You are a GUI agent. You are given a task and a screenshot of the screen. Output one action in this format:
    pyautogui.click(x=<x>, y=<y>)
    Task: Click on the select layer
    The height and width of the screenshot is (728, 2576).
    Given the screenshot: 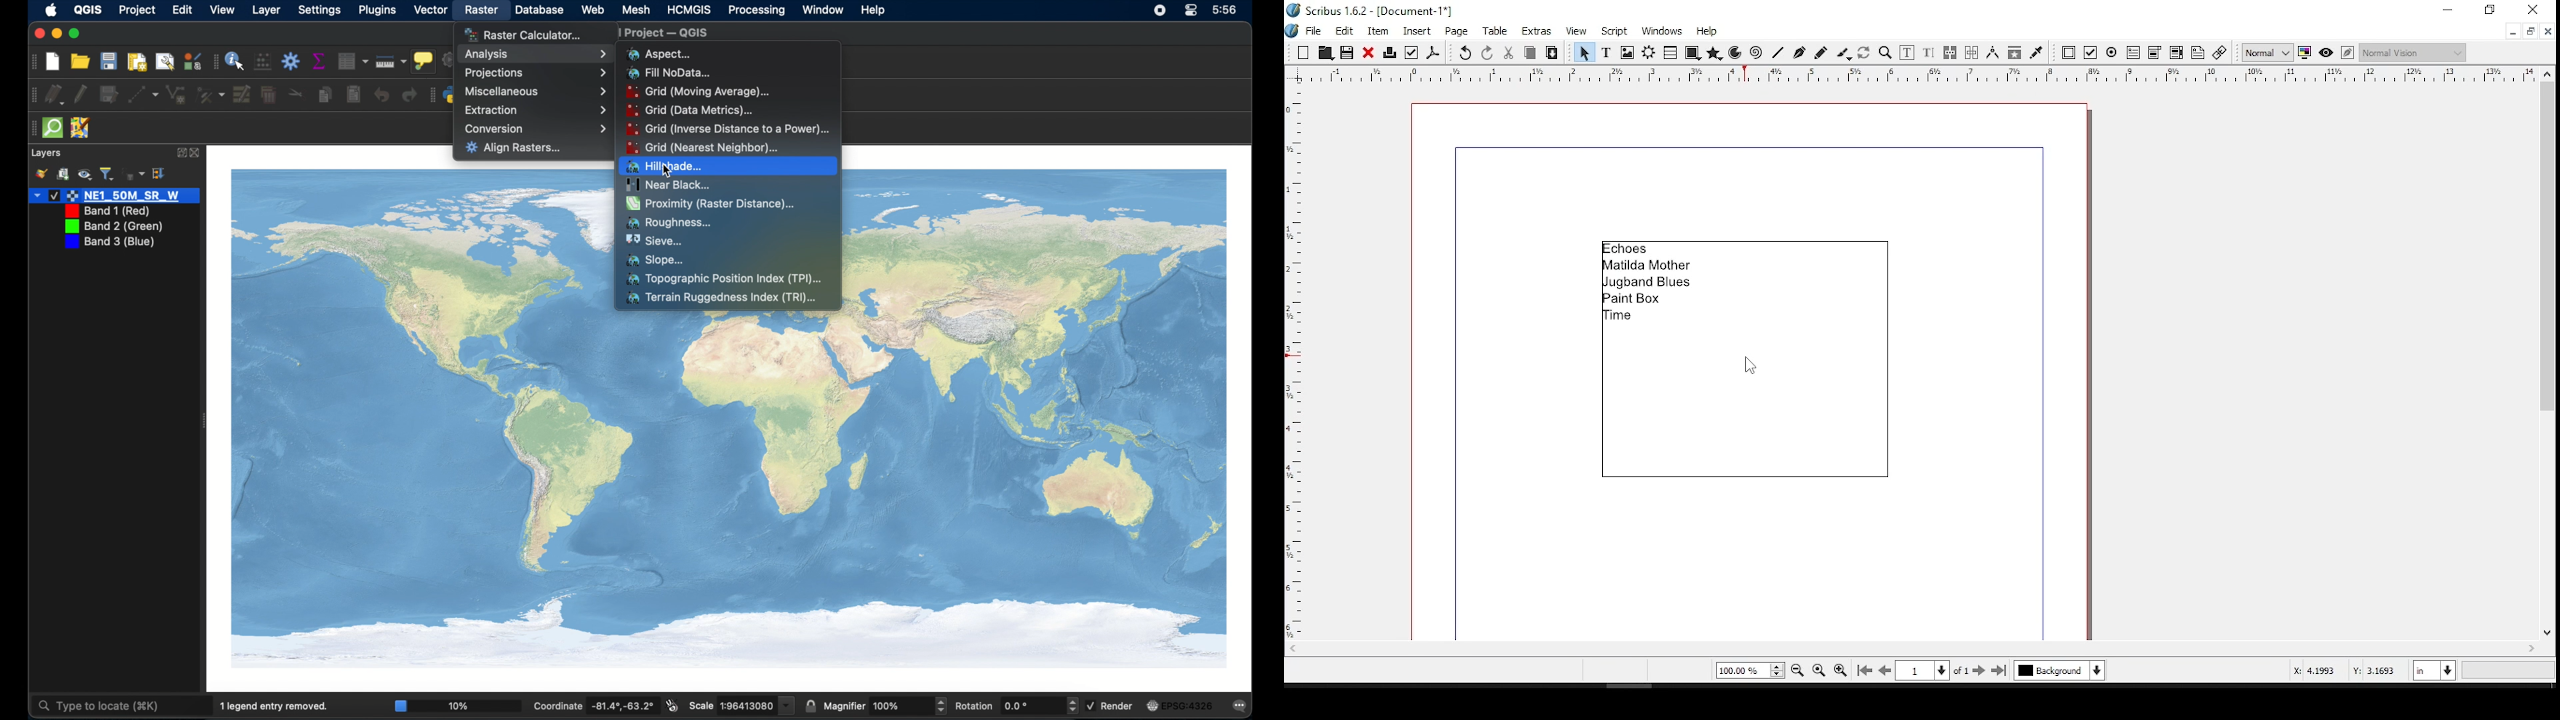 What is the action you would take?
    pyautogui.click(x=2060, y=670)
    